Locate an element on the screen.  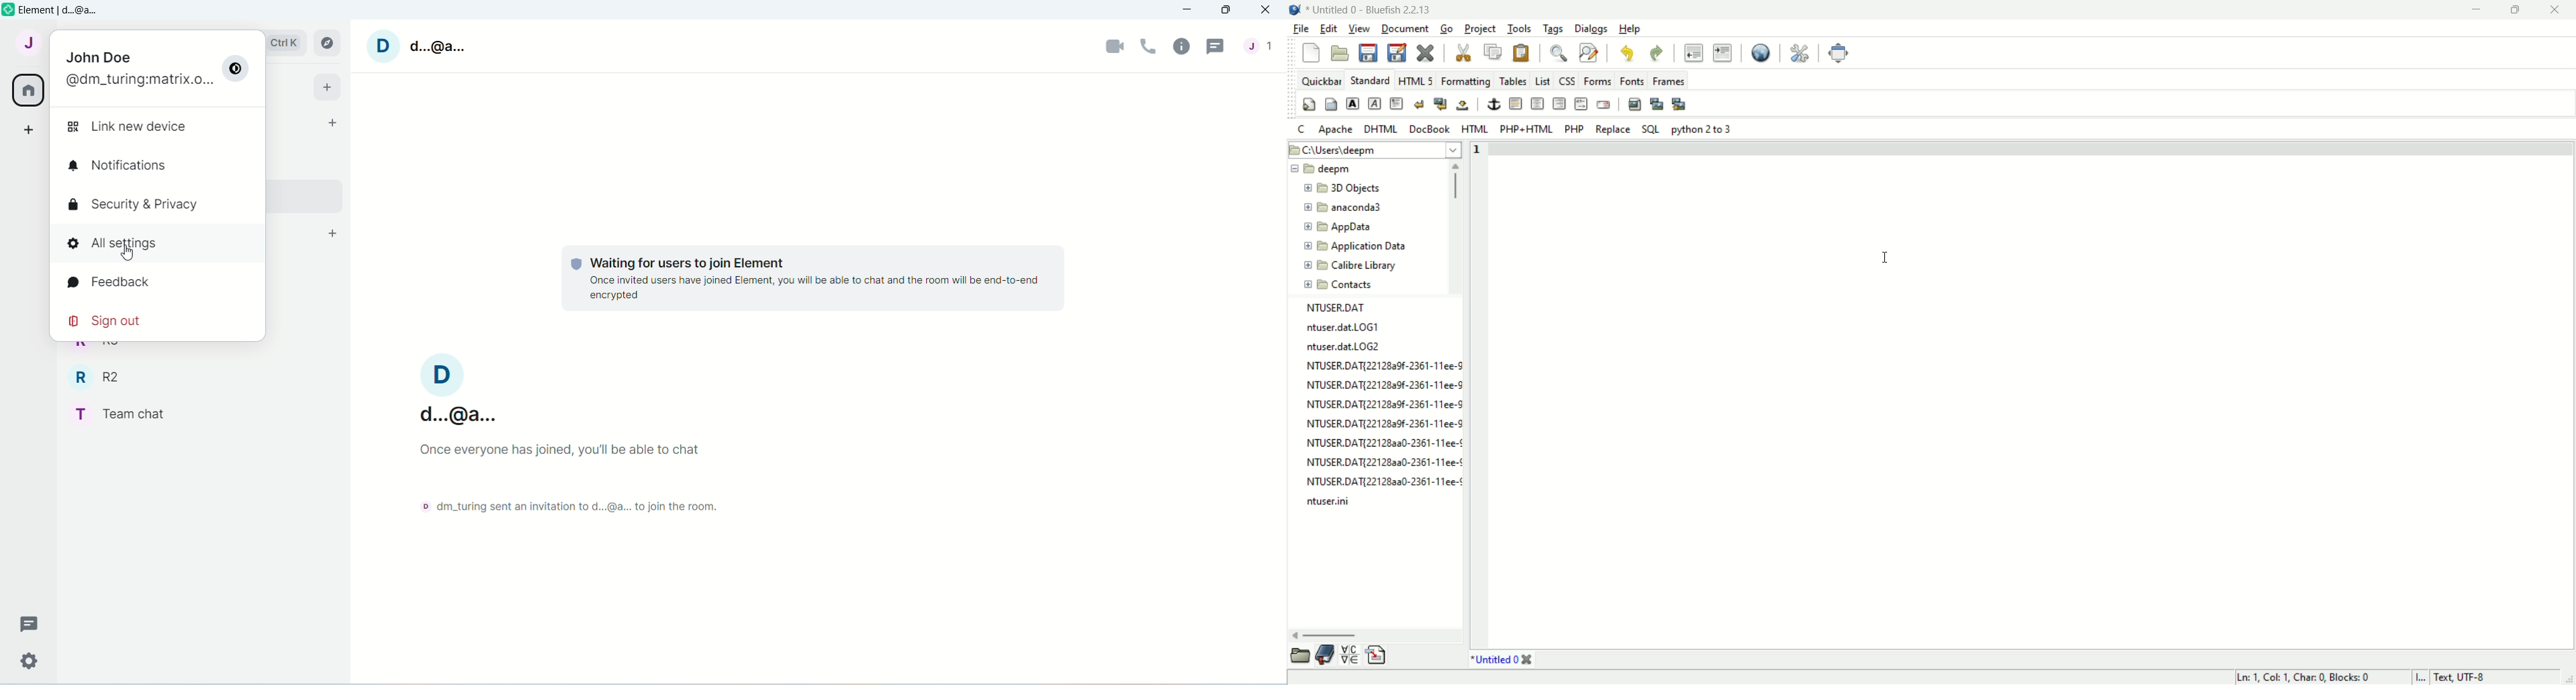
3D object is located at coordinates (1347, 189).